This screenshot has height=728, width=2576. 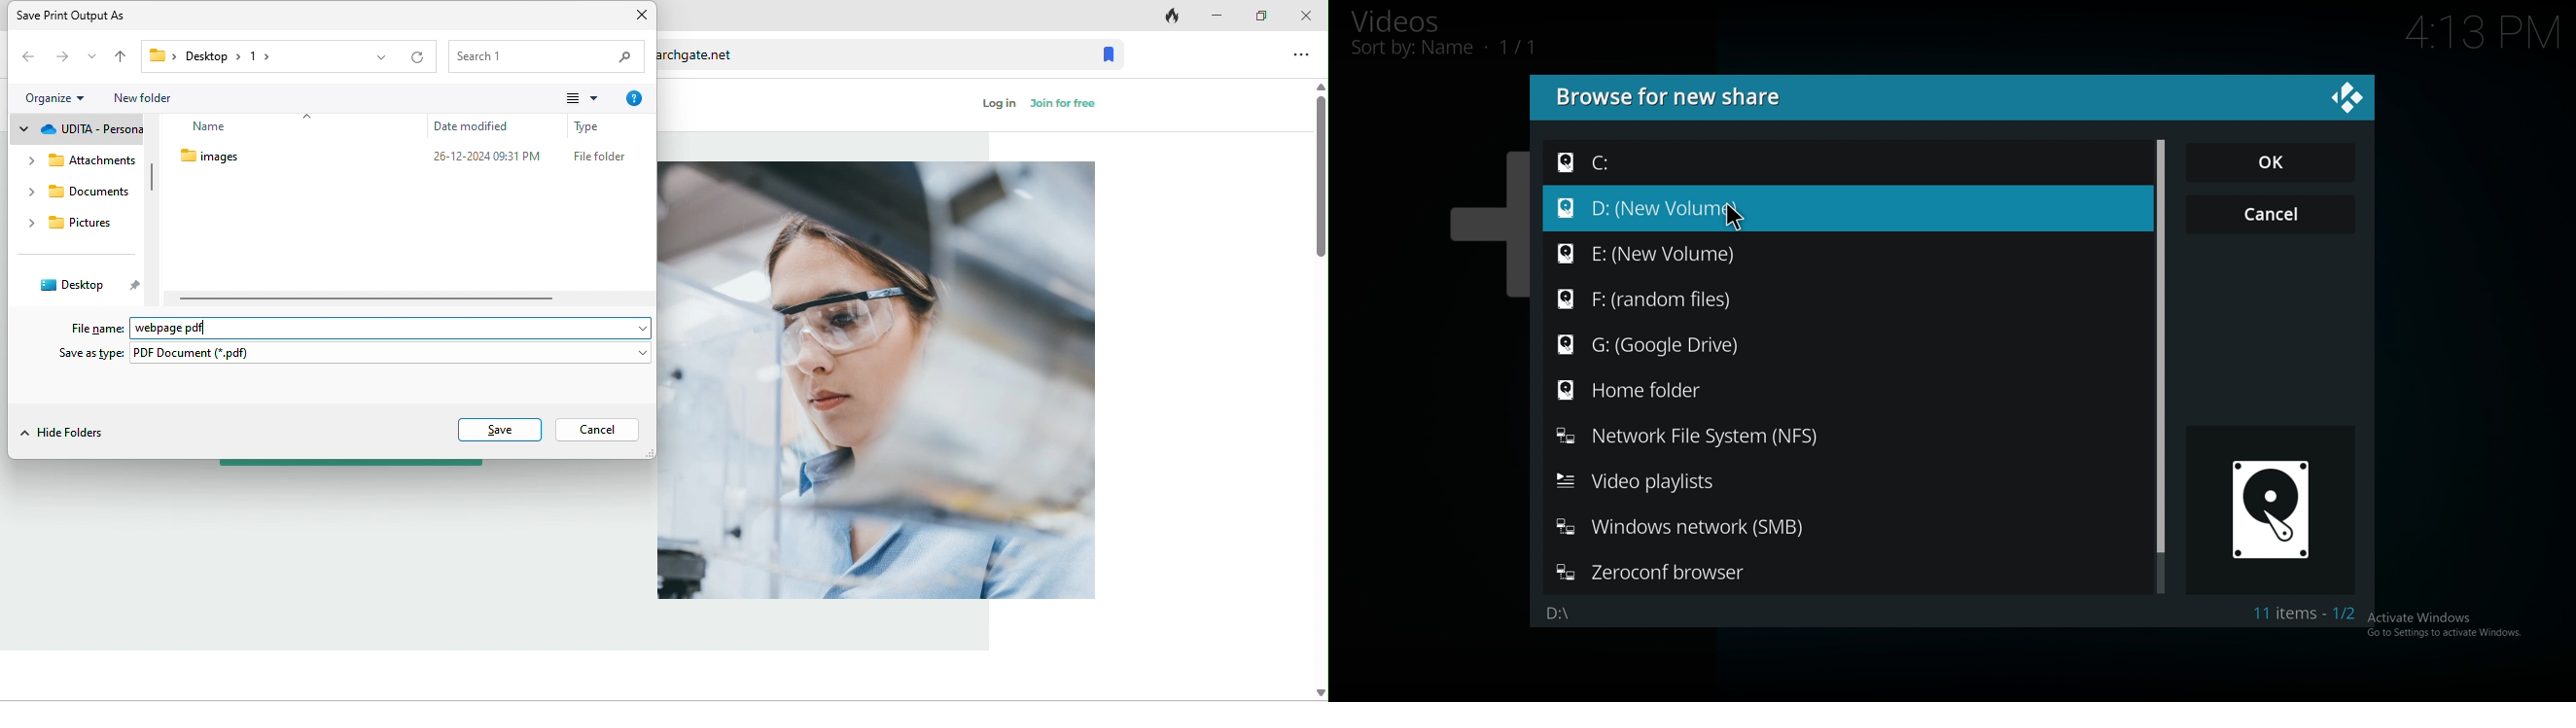 What do you see at coordinates (80, 162) in the screenshot?
I see `attachments` at bounding box center [80, 162].